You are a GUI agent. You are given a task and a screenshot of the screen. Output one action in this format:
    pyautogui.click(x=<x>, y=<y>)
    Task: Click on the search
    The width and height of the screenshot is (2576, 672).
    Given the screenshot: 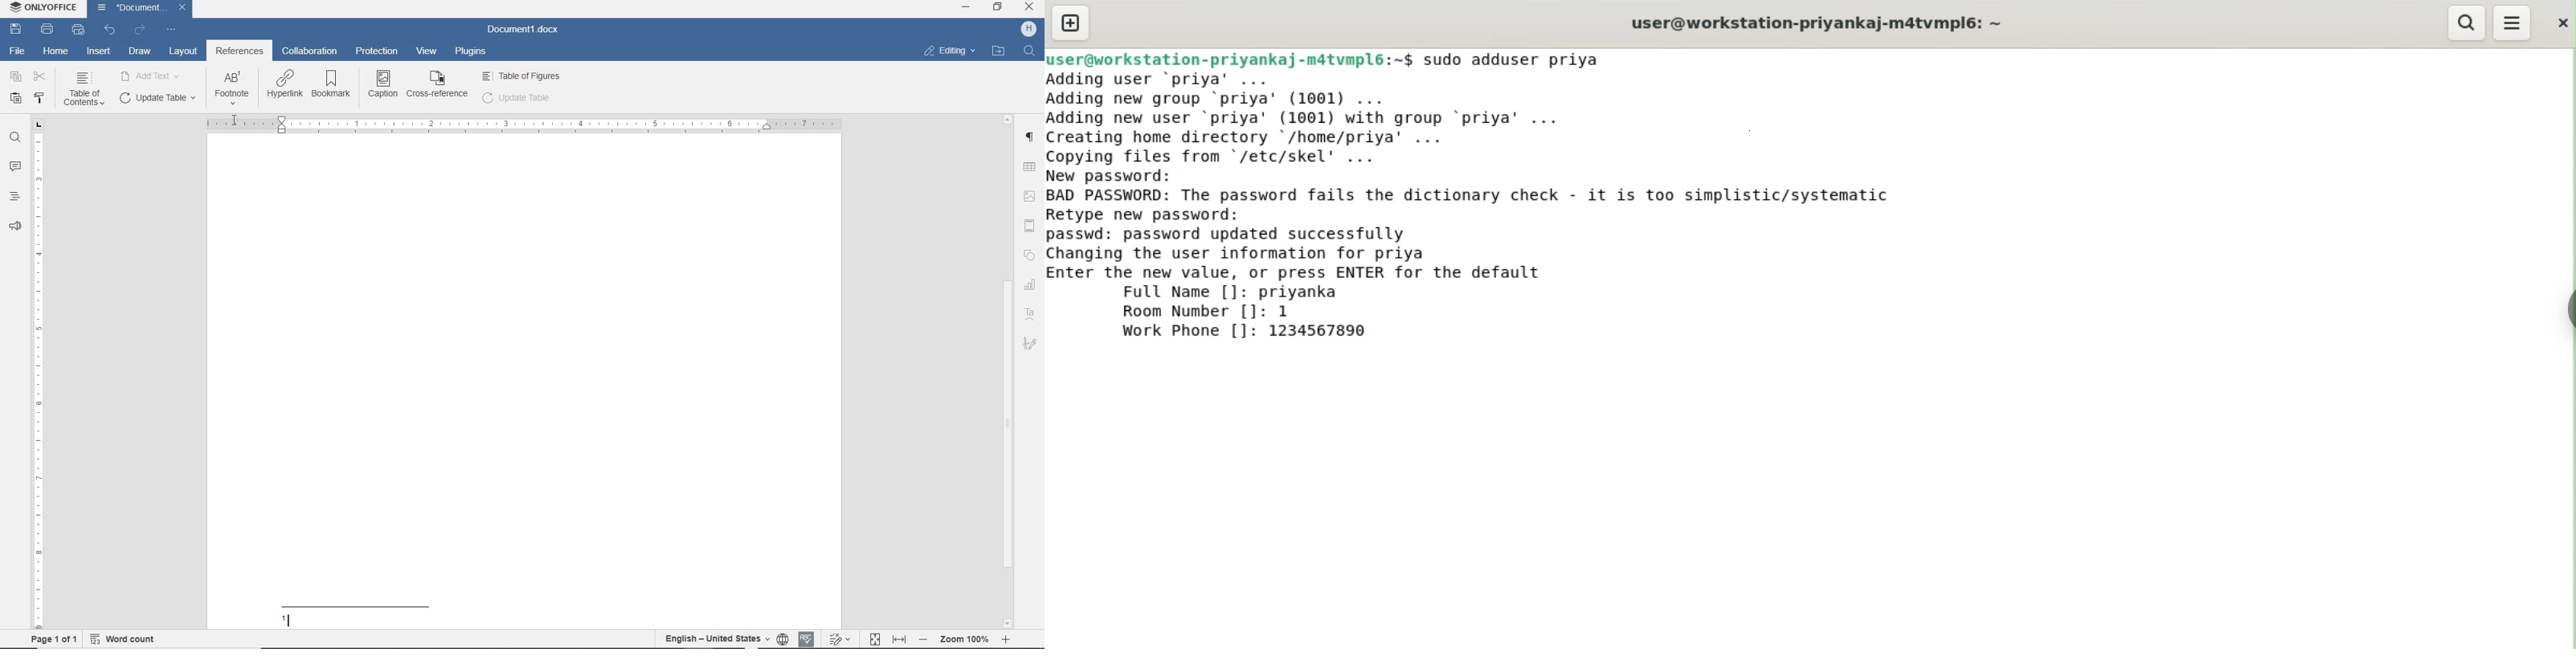 What is the action you would take?
    pyautogui.click(x=2464, y=22)
    